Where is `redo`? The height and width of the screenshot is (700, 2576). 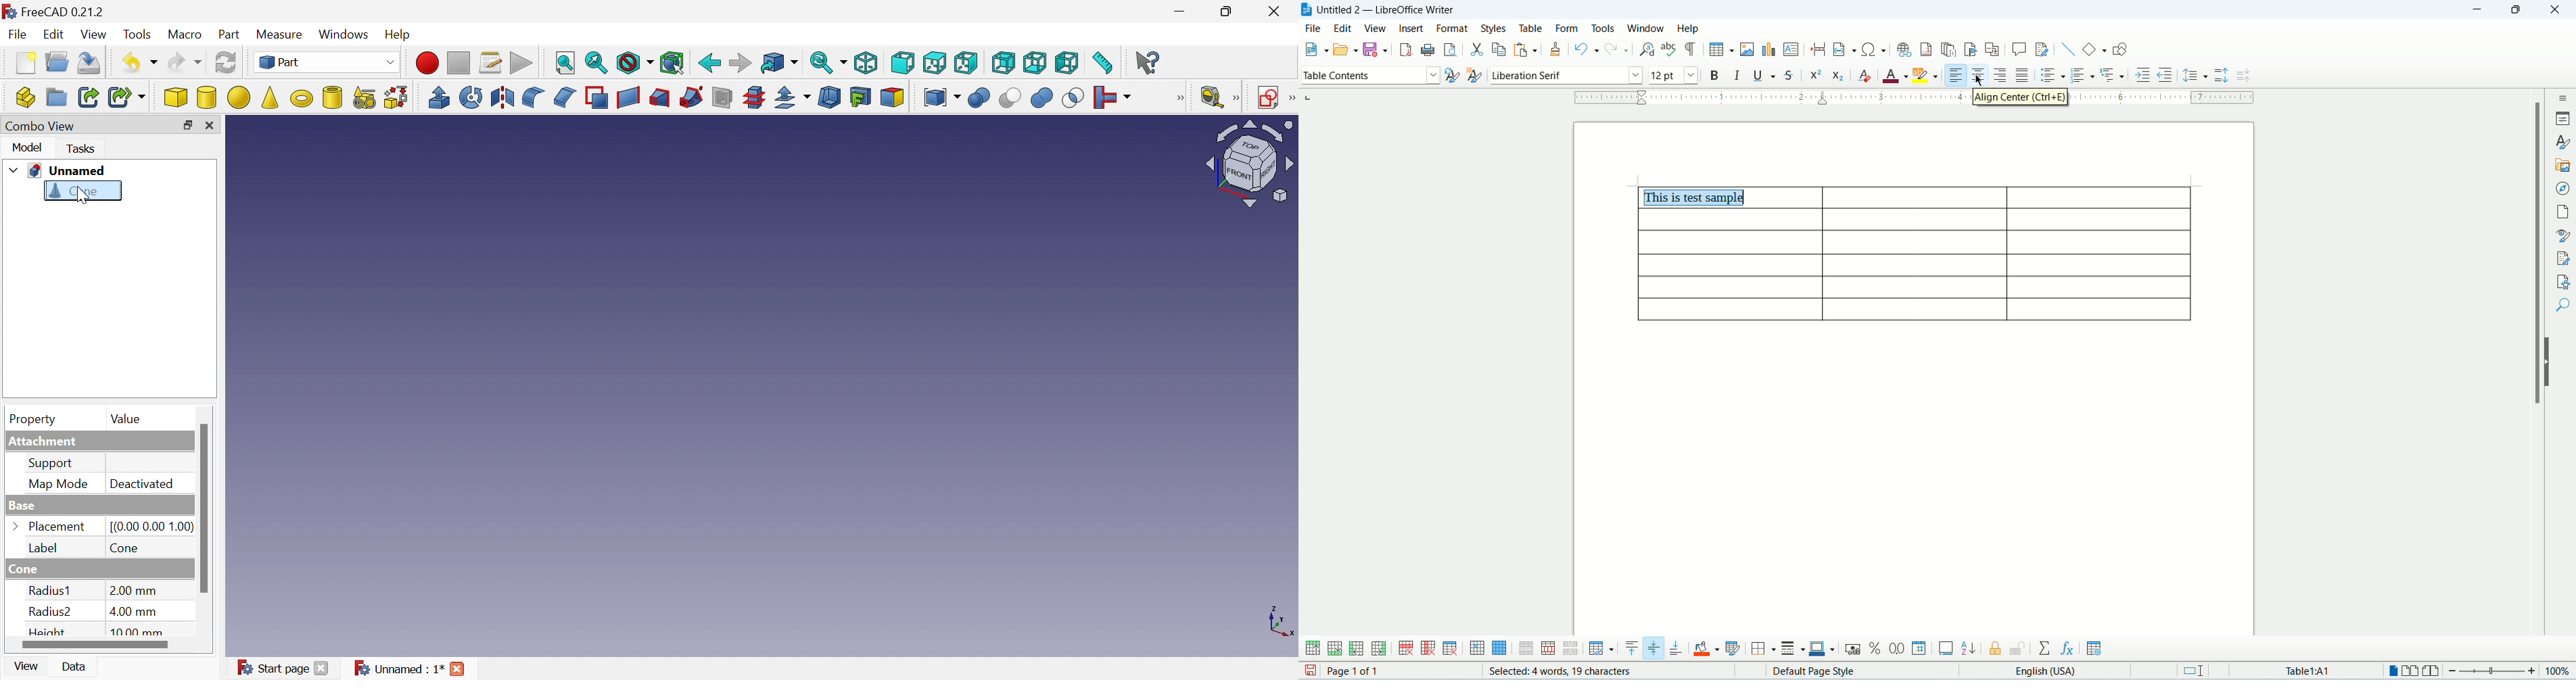 redo is located at coordinates (1618, 49).